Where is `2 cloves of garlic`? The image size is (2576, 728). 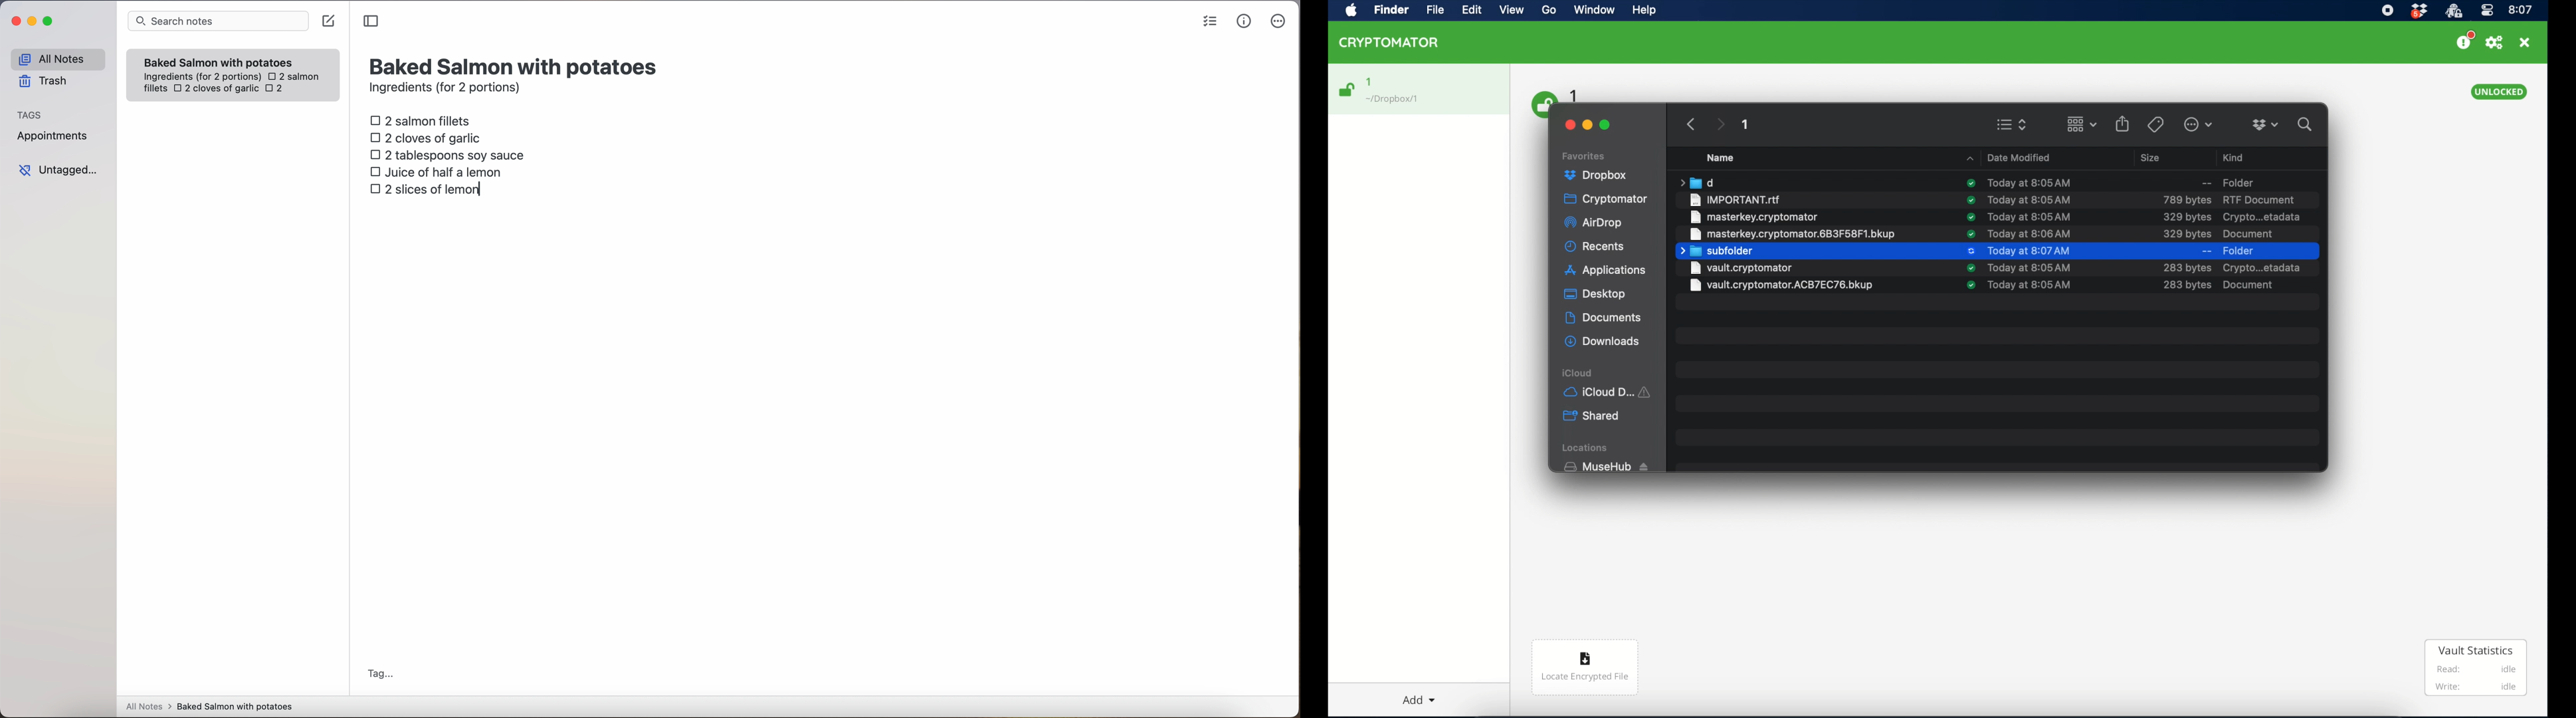
2 cloves of garlic is located at coordinates (428, 136).